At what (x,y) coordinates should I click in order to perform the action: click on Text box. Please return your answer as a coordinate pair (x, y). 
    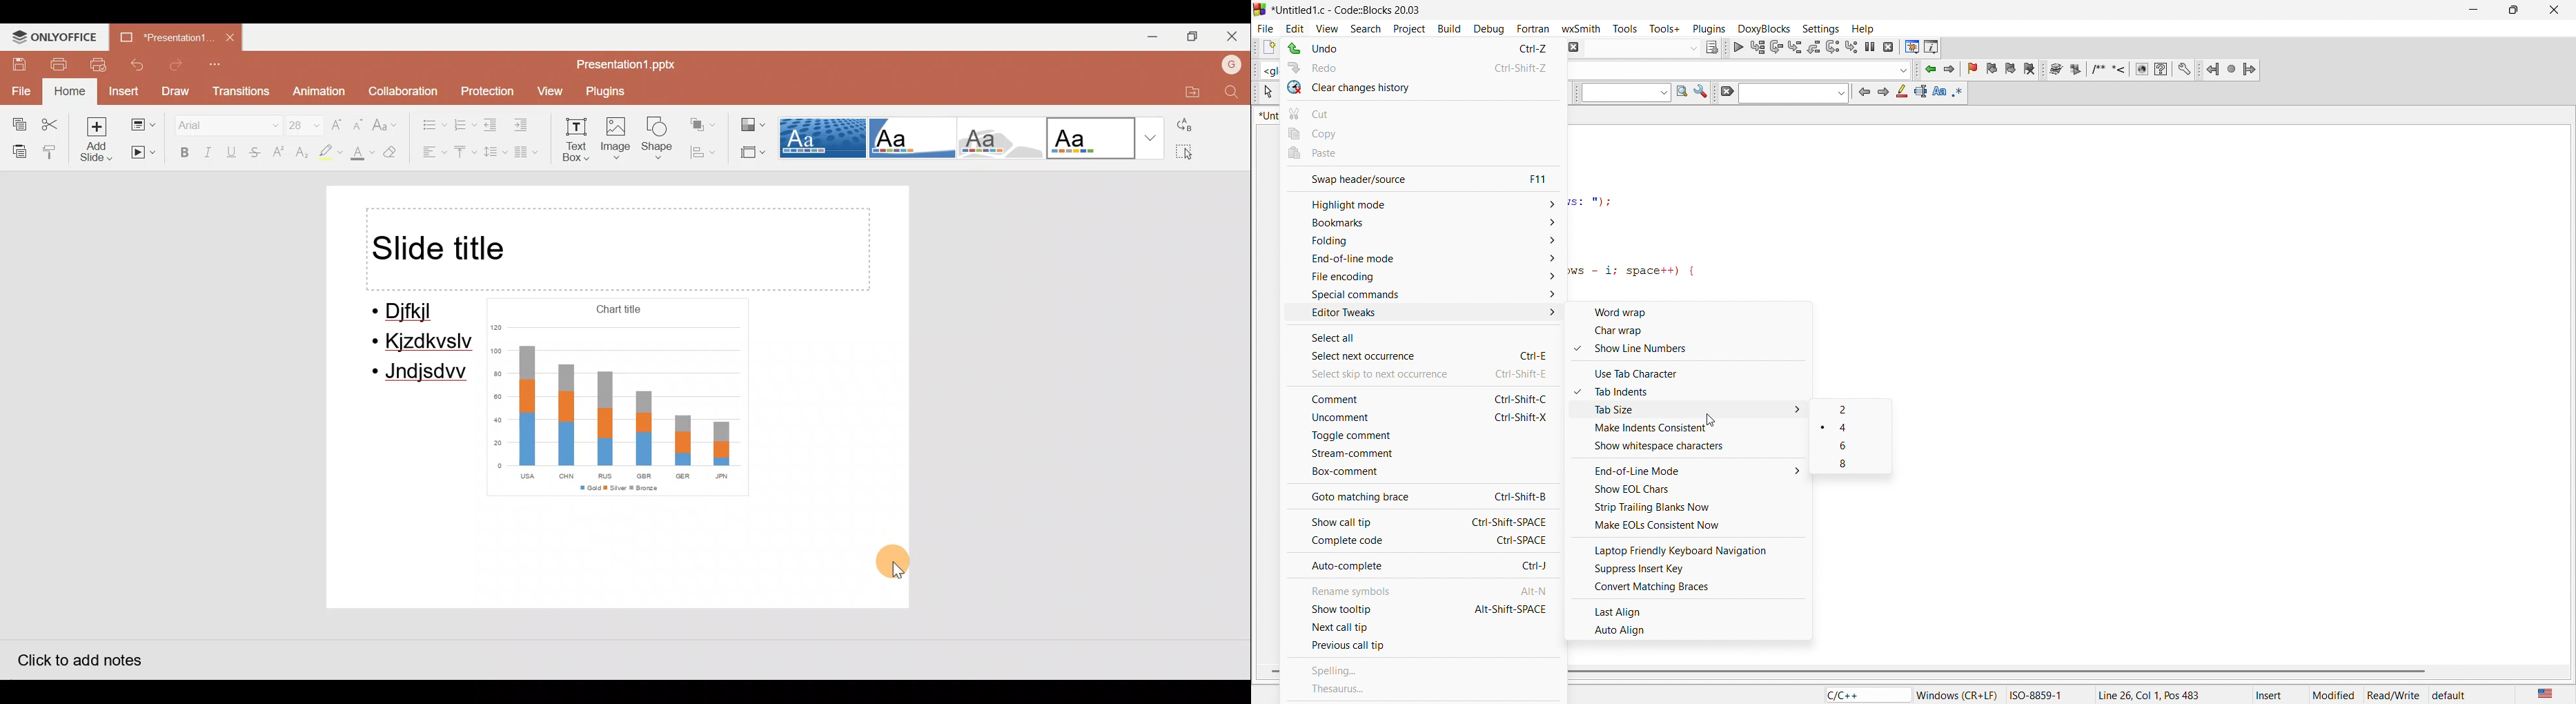
    Looking at the image, I should click on (577, 139).